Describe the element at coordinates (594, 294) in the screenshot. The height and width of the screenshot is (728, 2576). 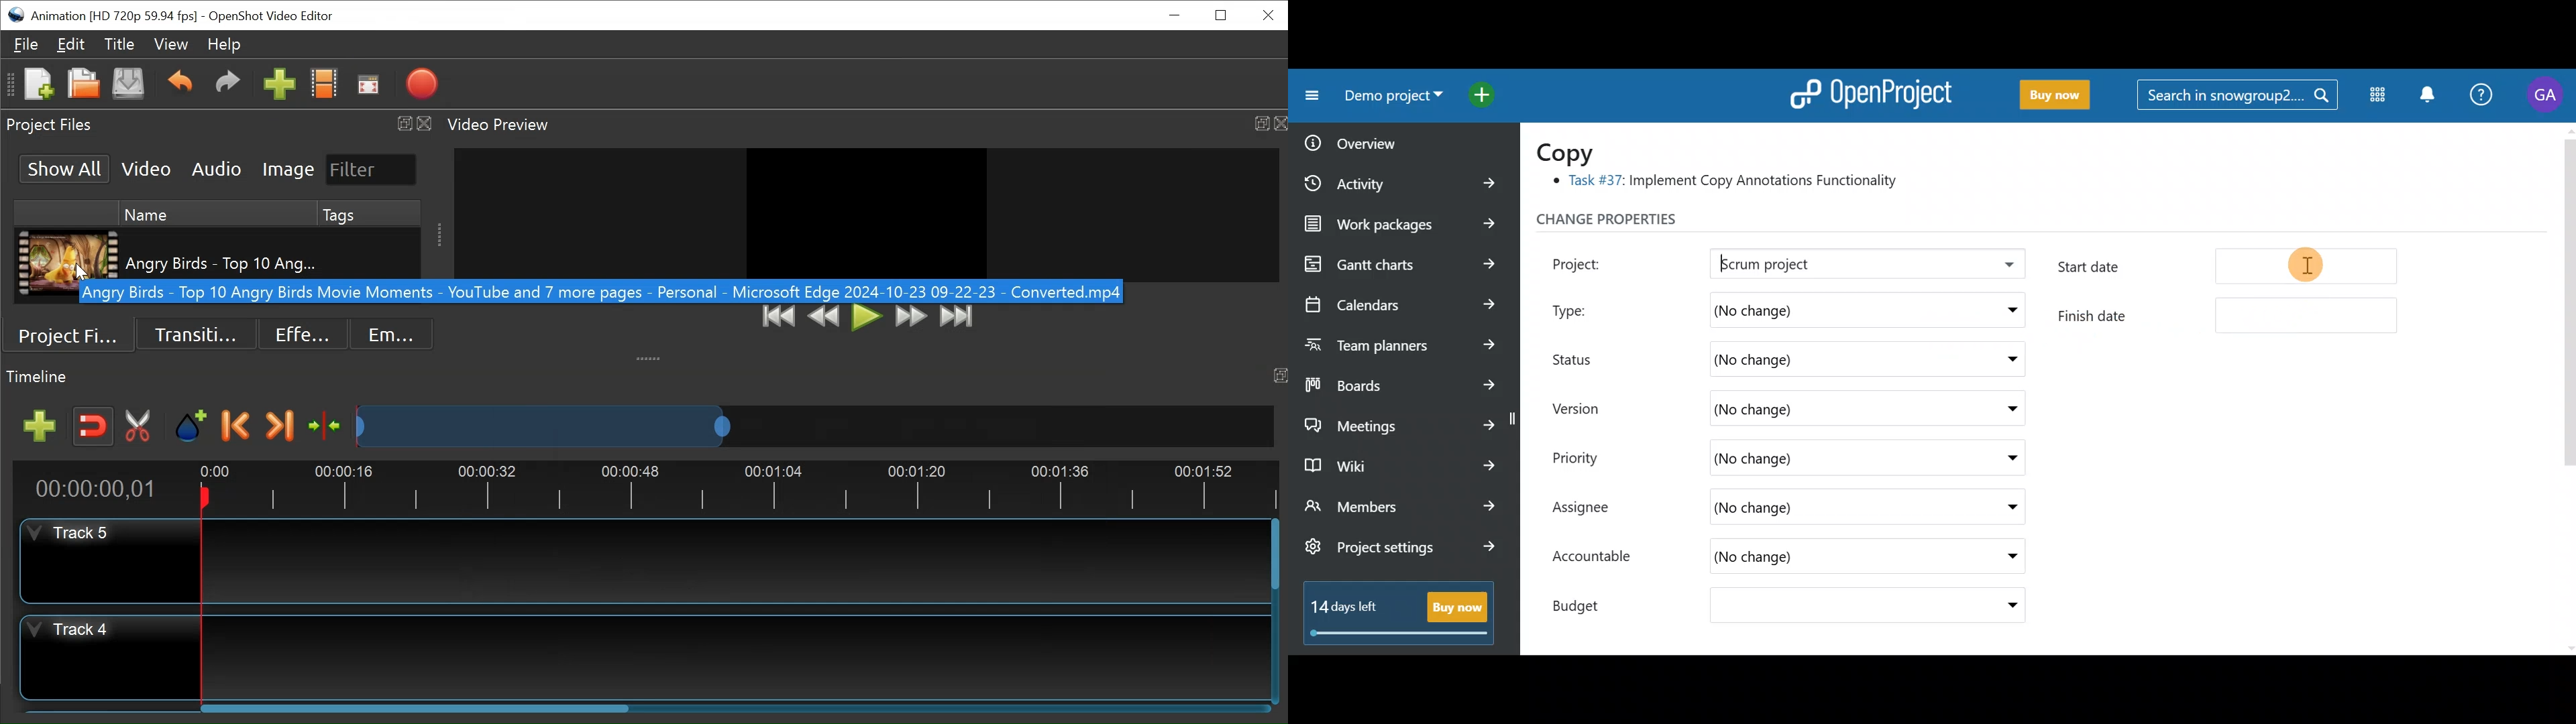
I see `text` at that location.